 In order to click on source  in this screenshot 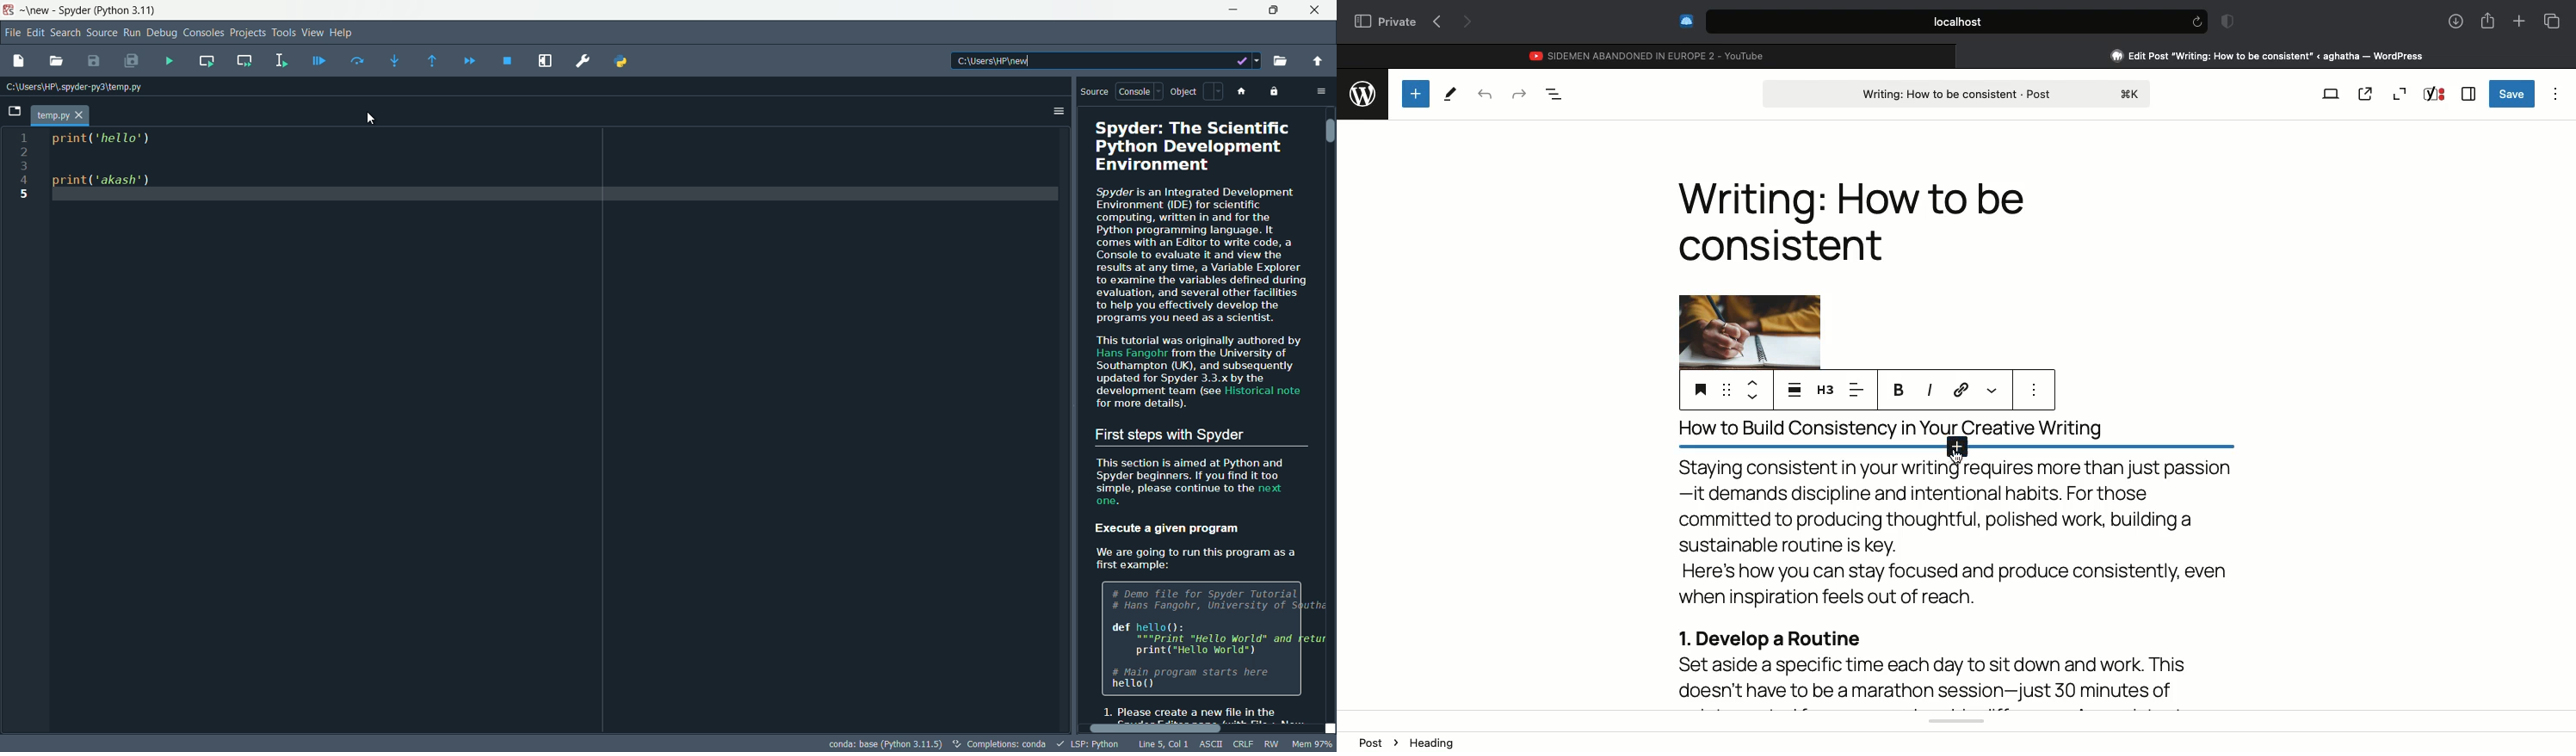, I will do `click(1095, 93)`.